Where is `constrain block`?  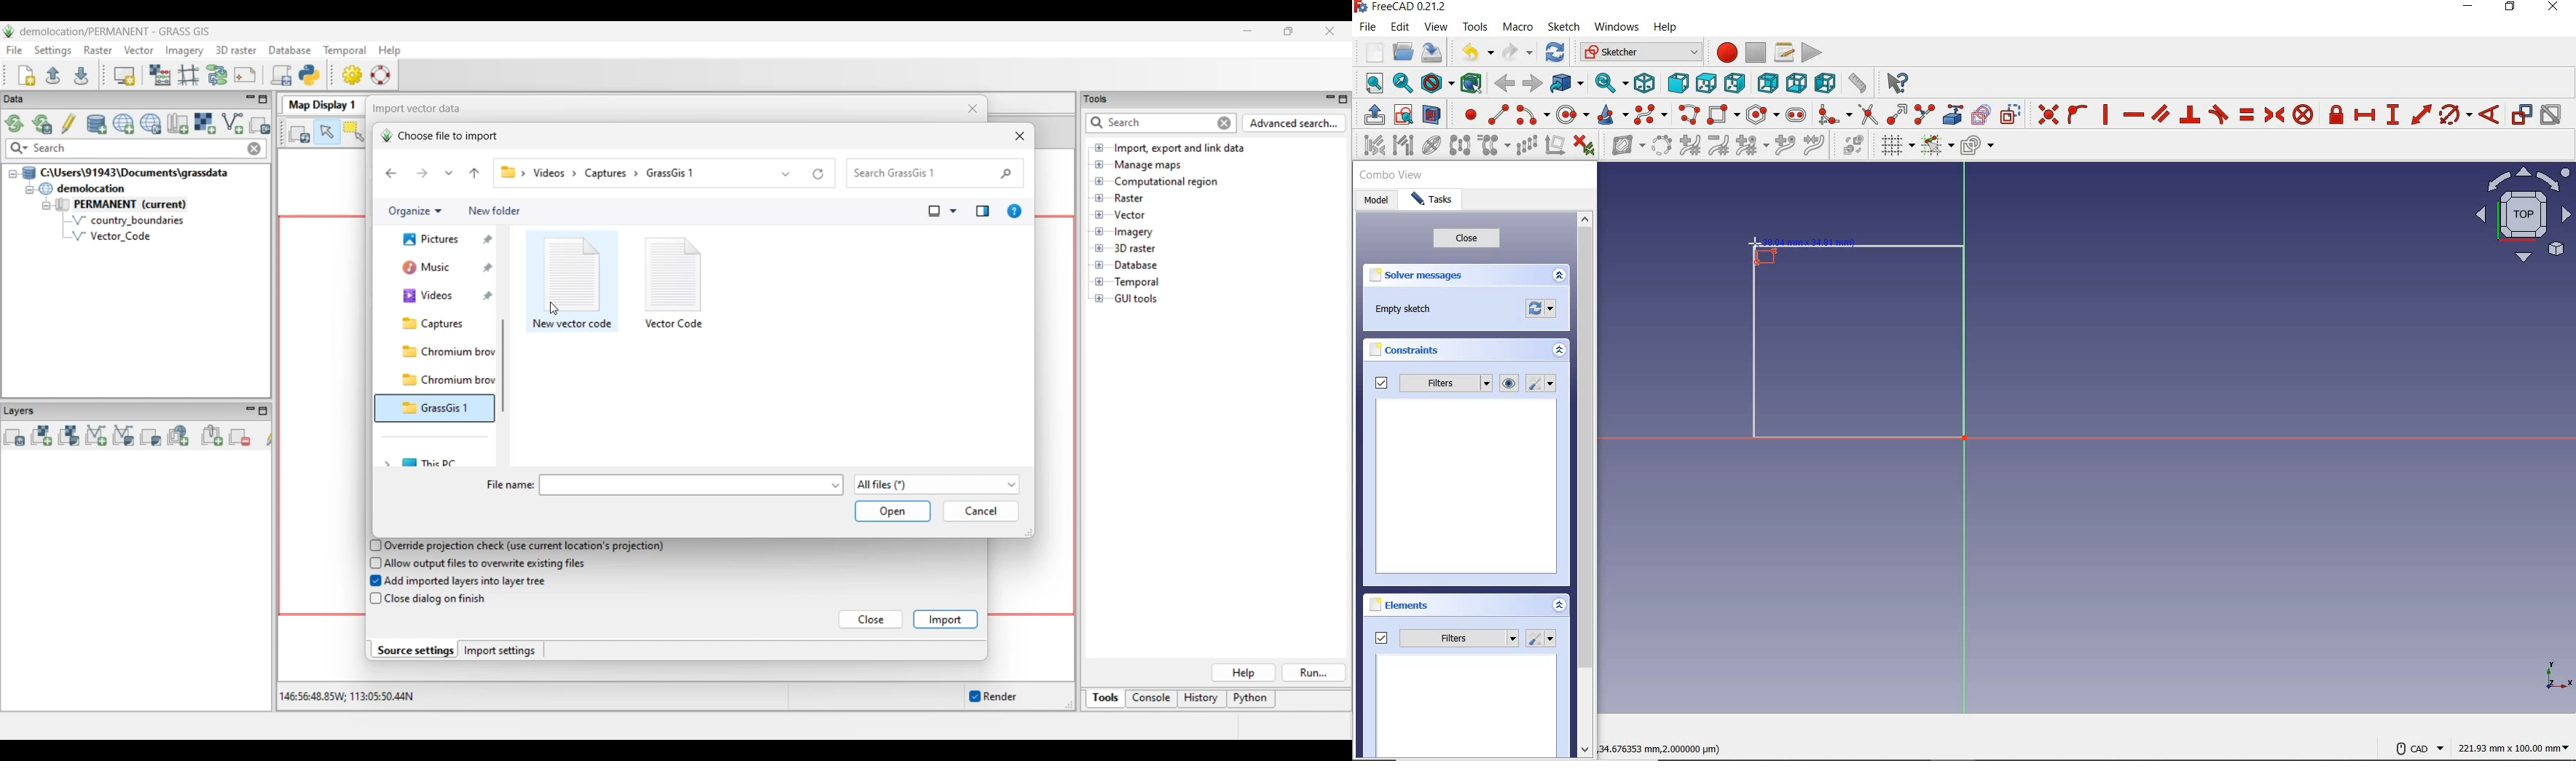 constrain block is located at coordinates (2303, 114).